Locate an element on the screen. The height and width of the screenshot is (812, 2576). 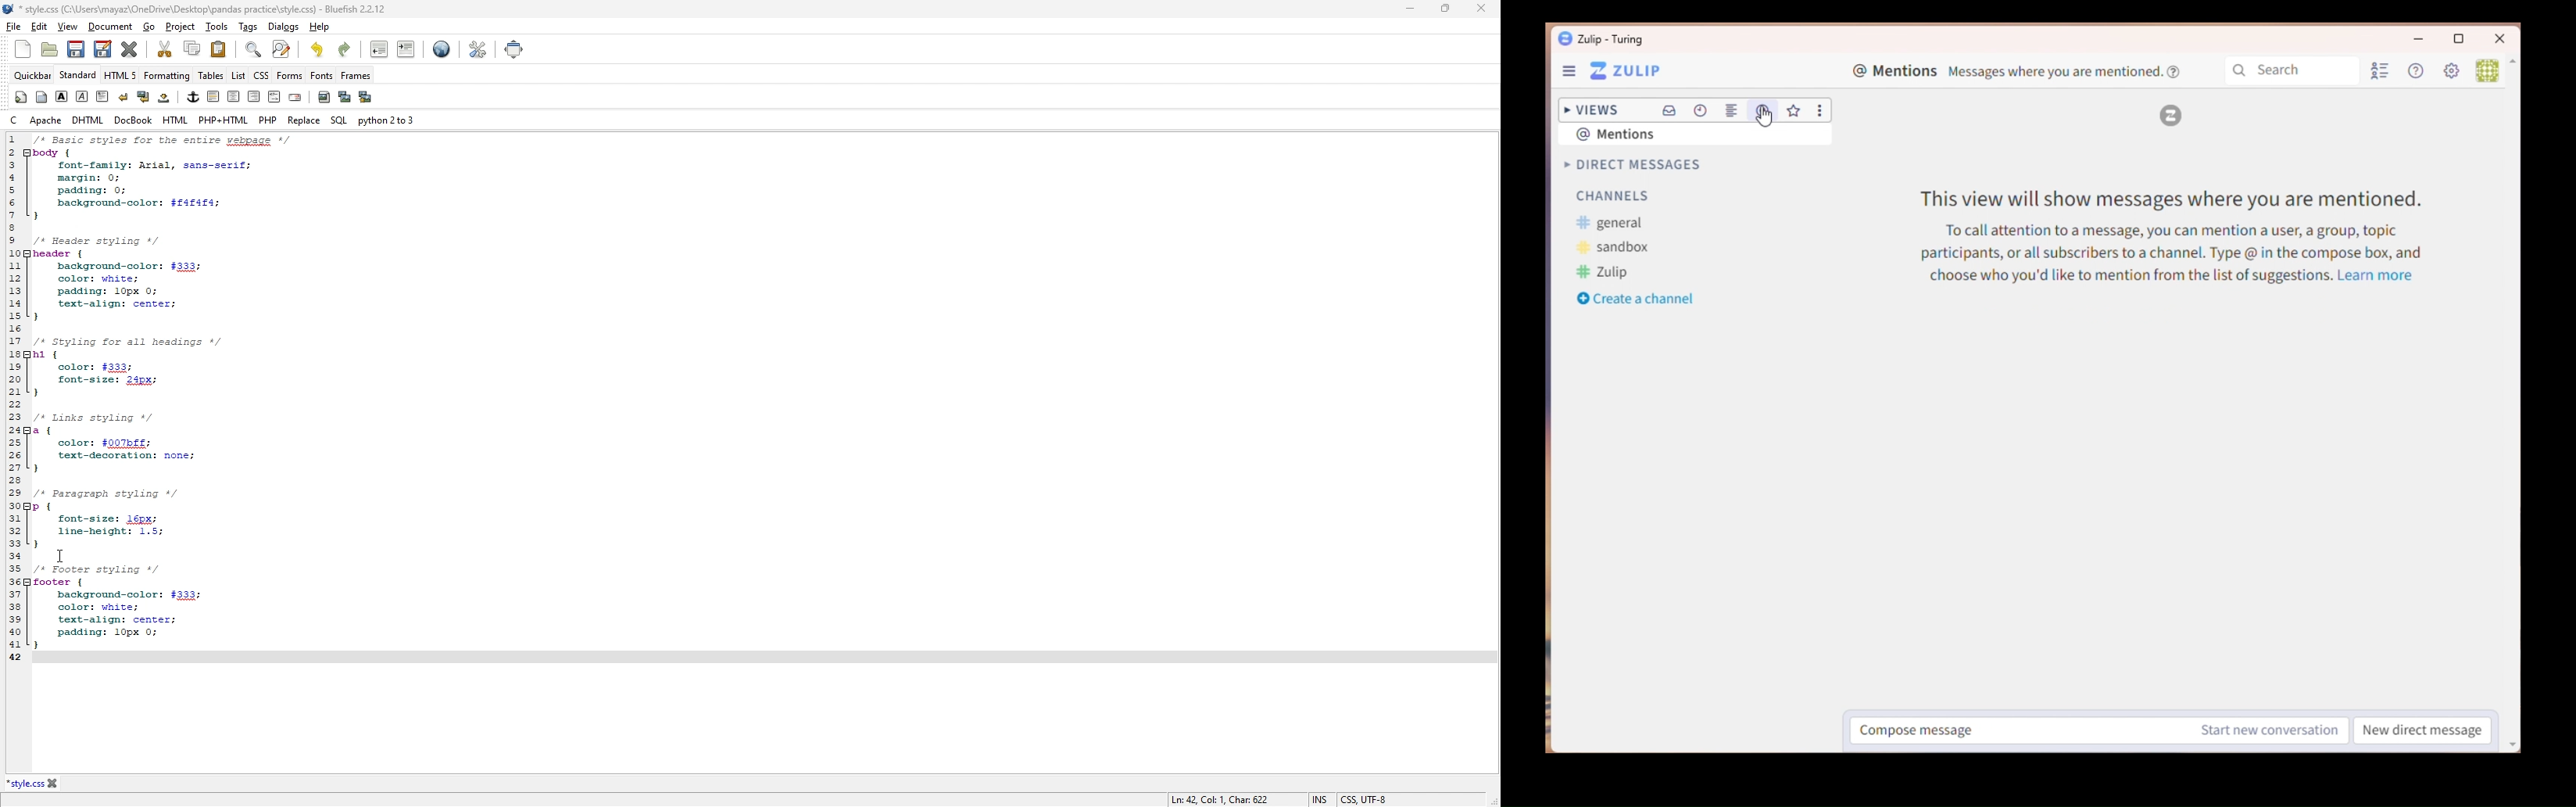
python 2 to 3 is located at coordinates (387, 120).